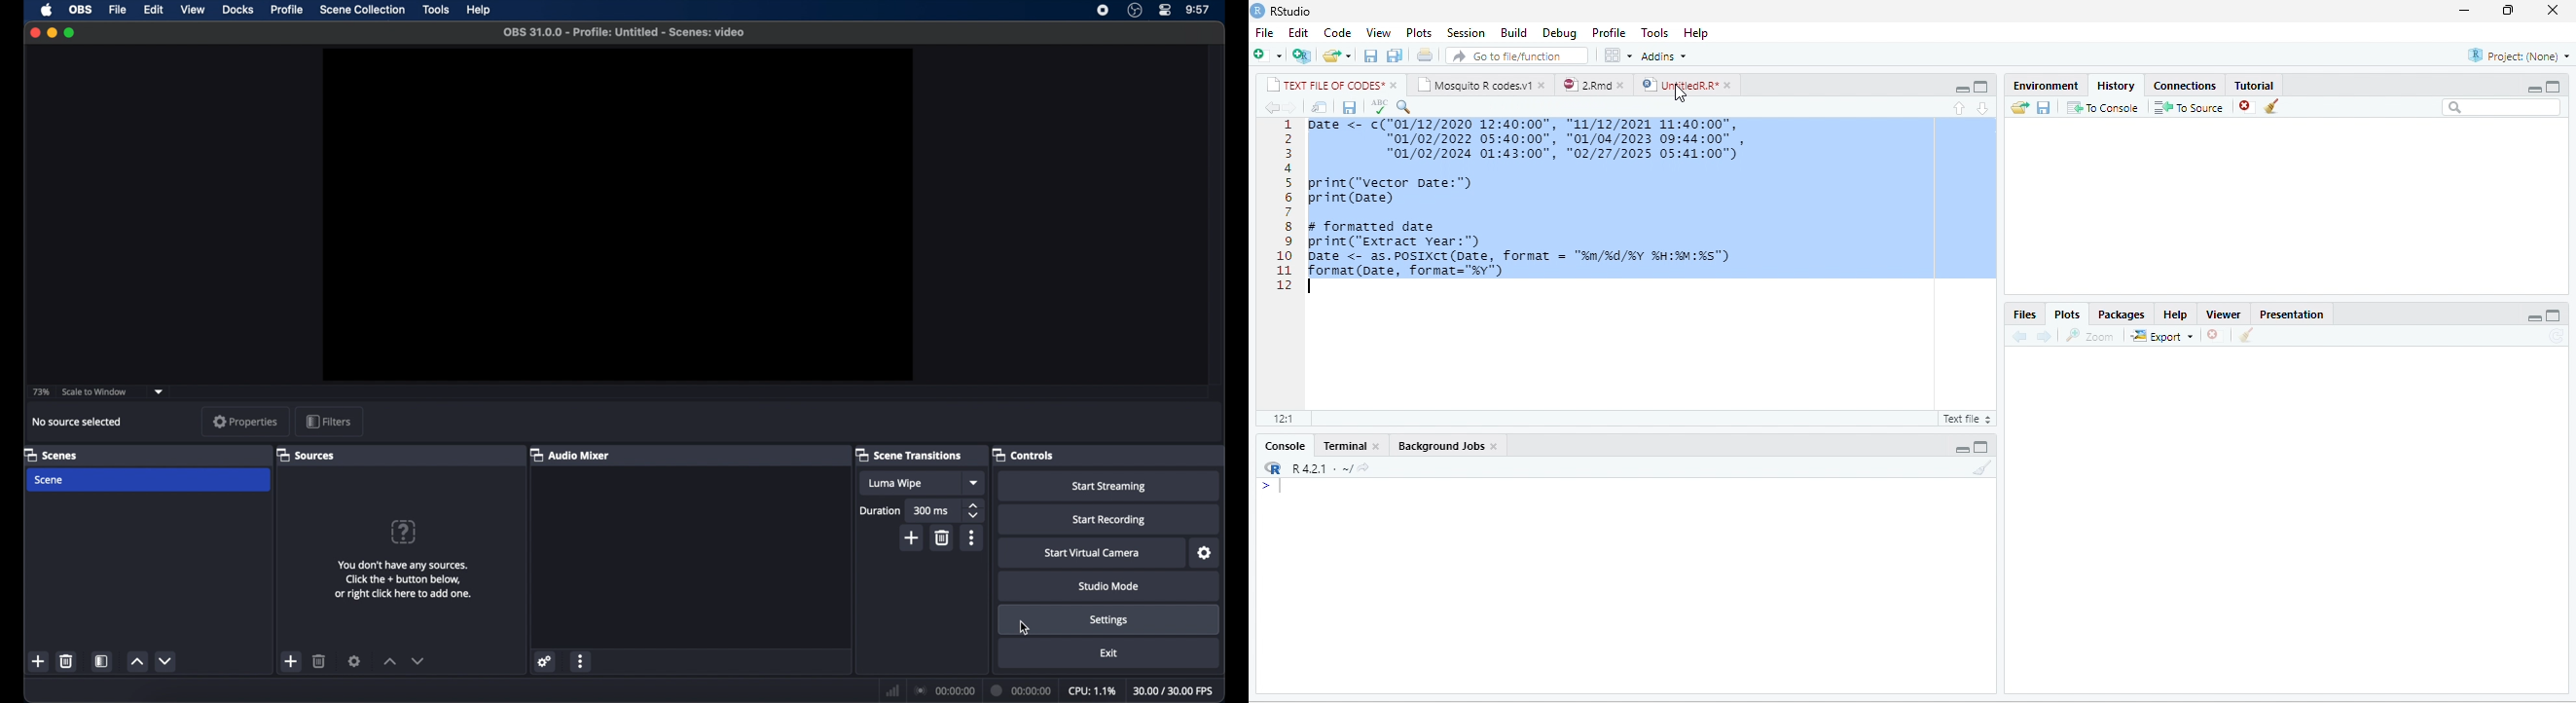 The width and height of the screenshot is (2576, 728). I want to click on close, so click(1729, 86).